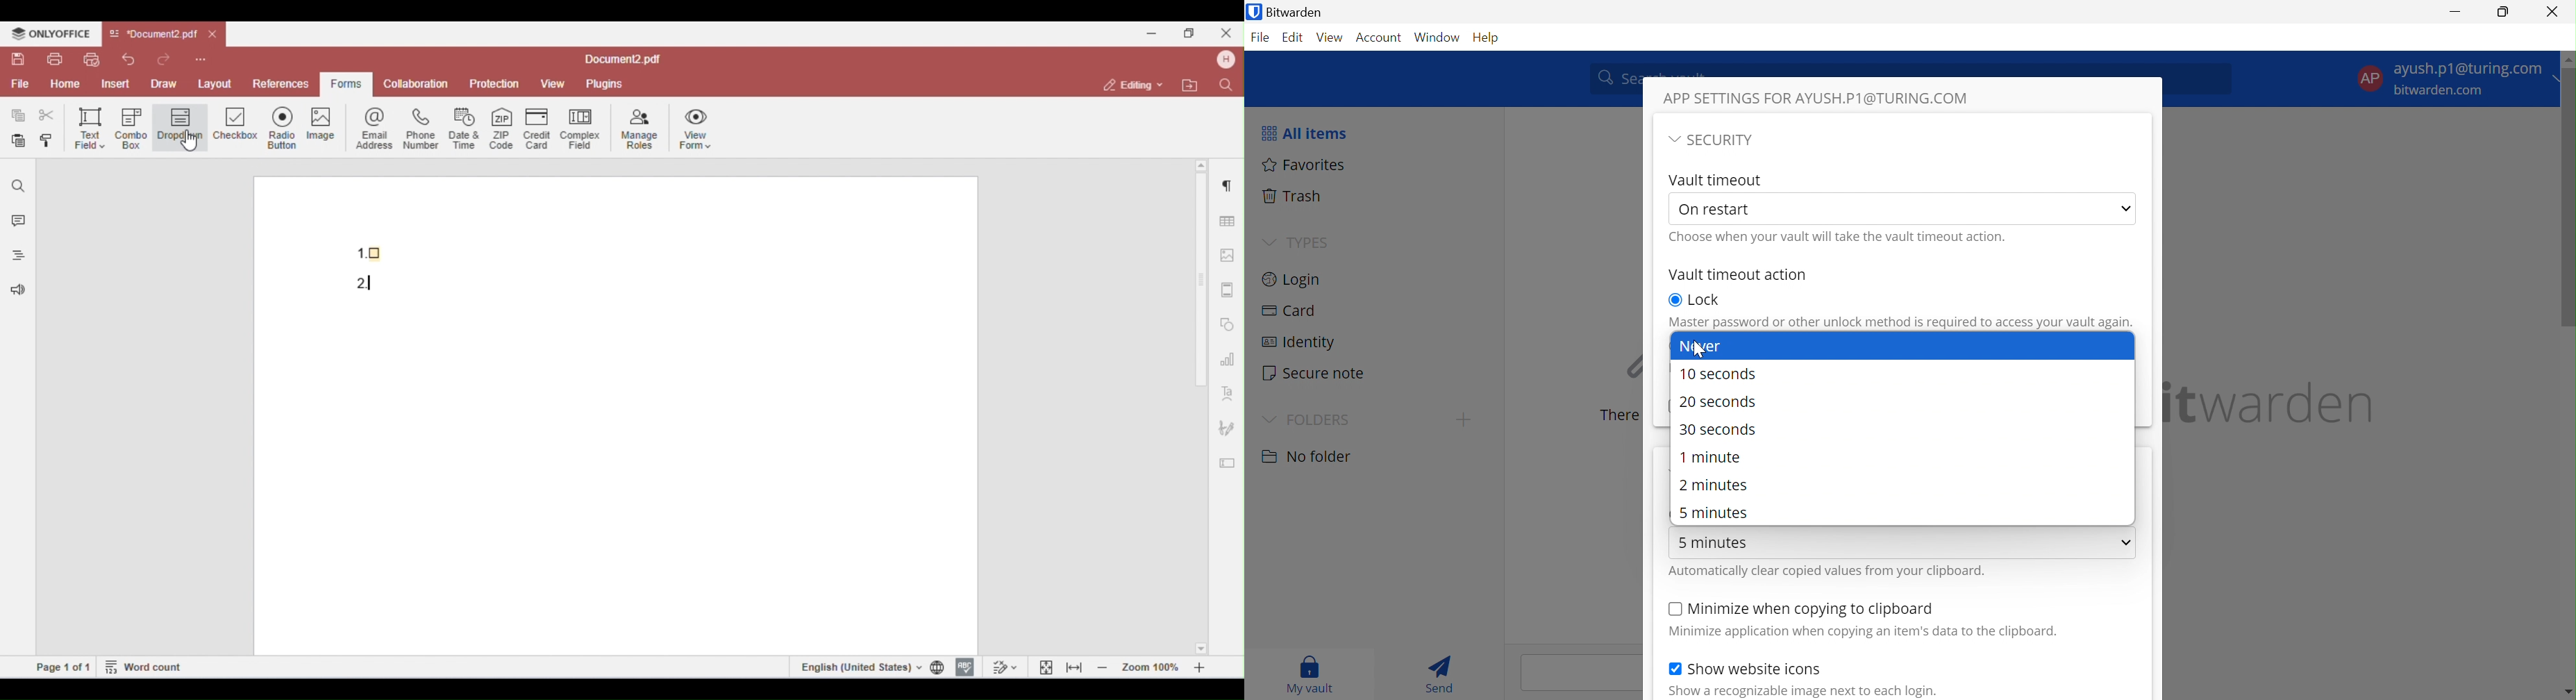  I want to click on scrollbar, so click(2568, 200).